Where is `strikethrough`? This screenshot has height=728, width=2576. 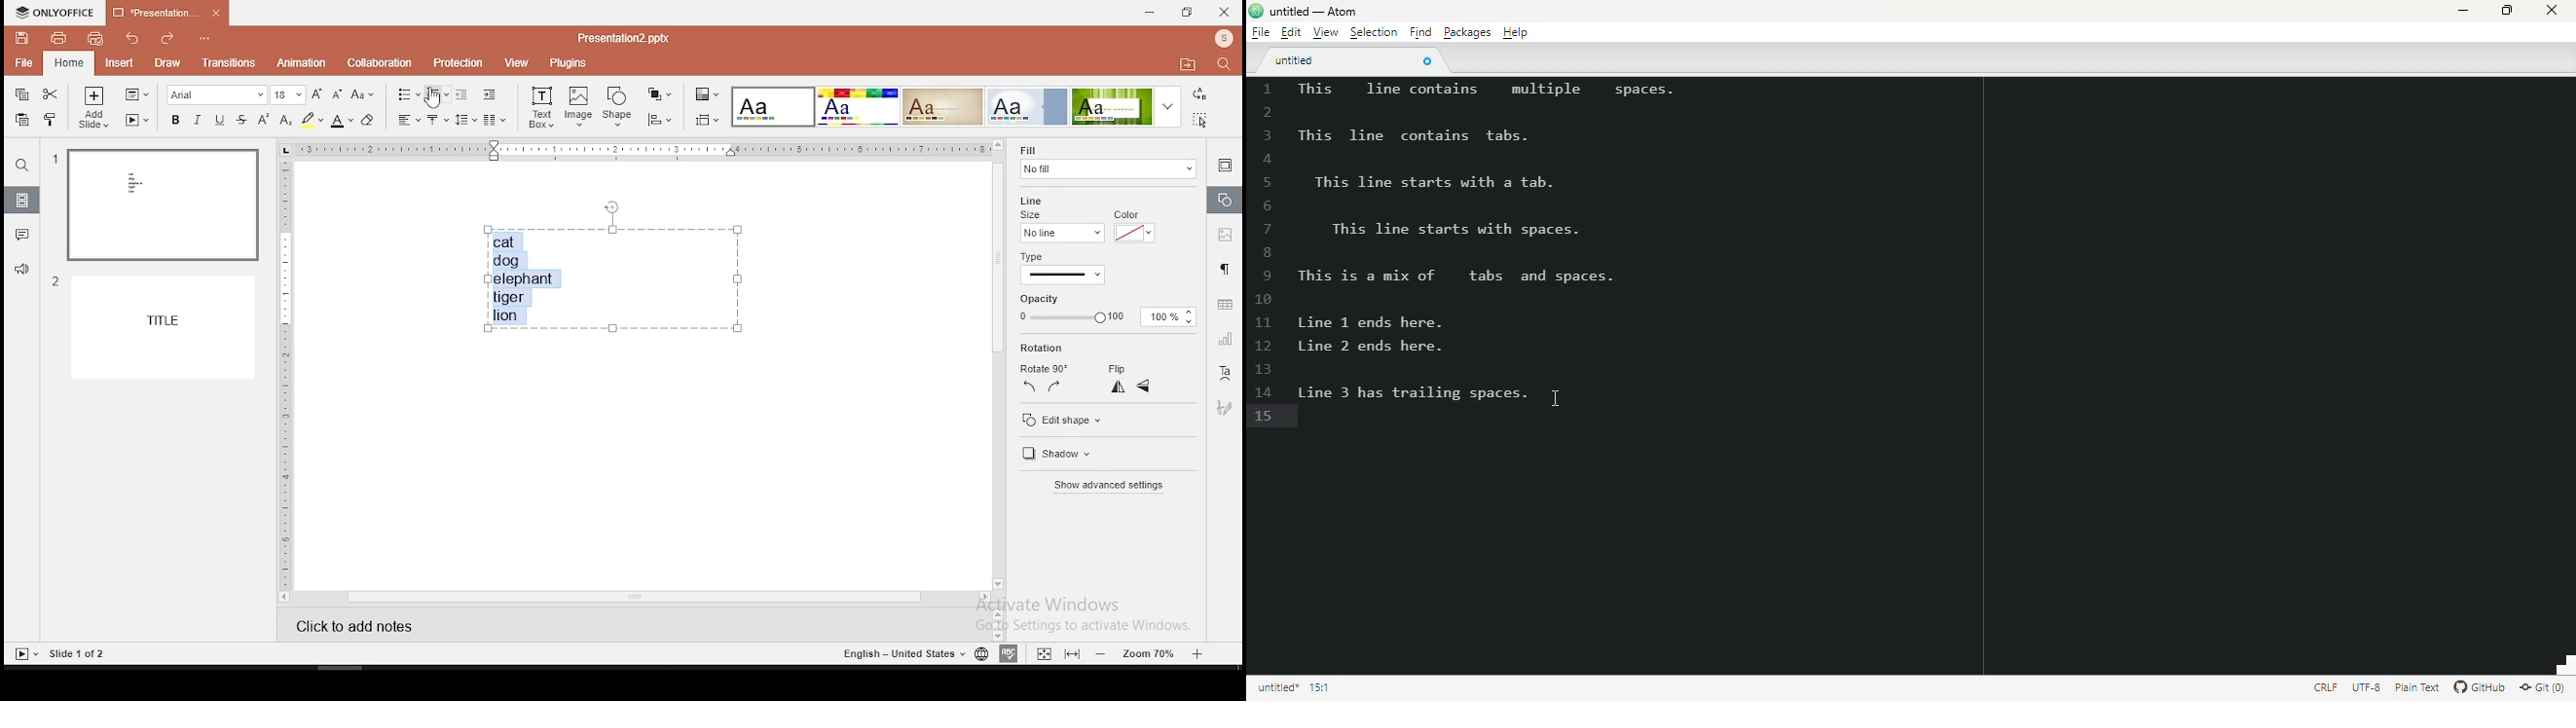
strikethrough is located at coordinates (241, 119).